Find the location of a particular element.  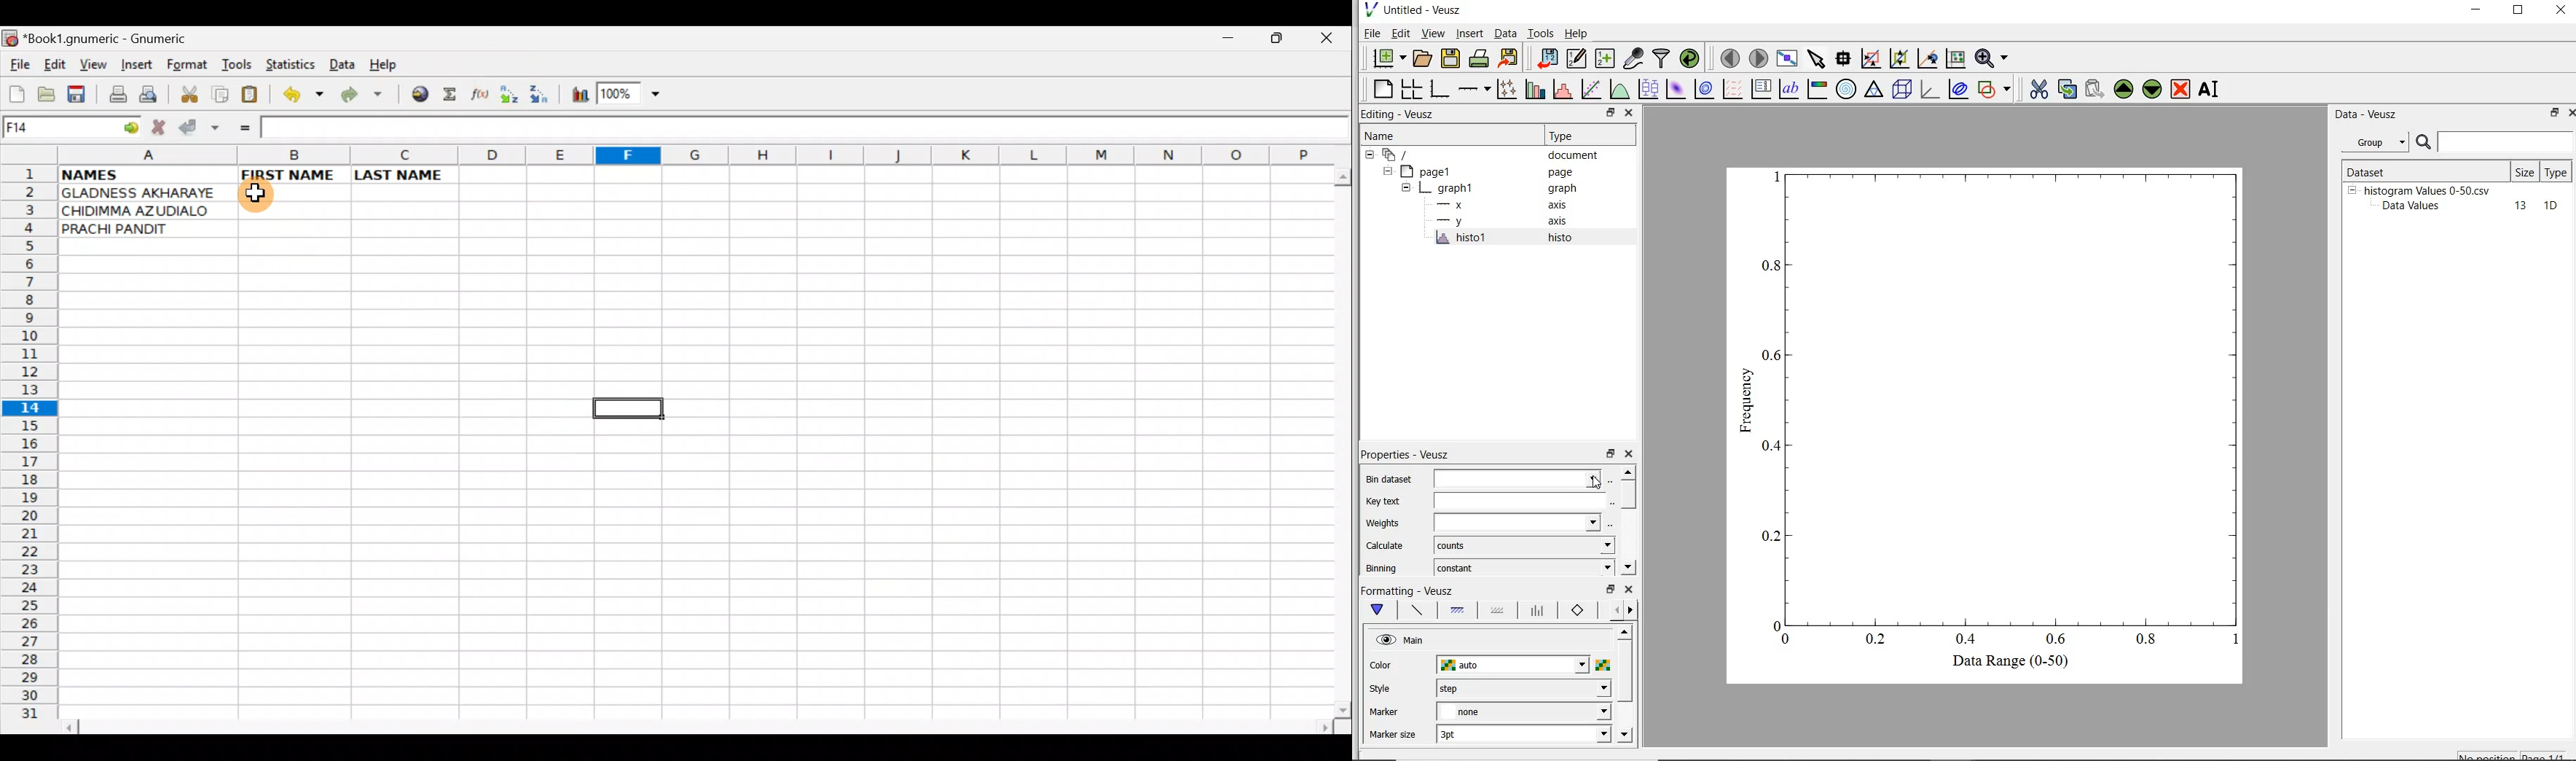

Scroll bar is located at coordinates (700, 725).